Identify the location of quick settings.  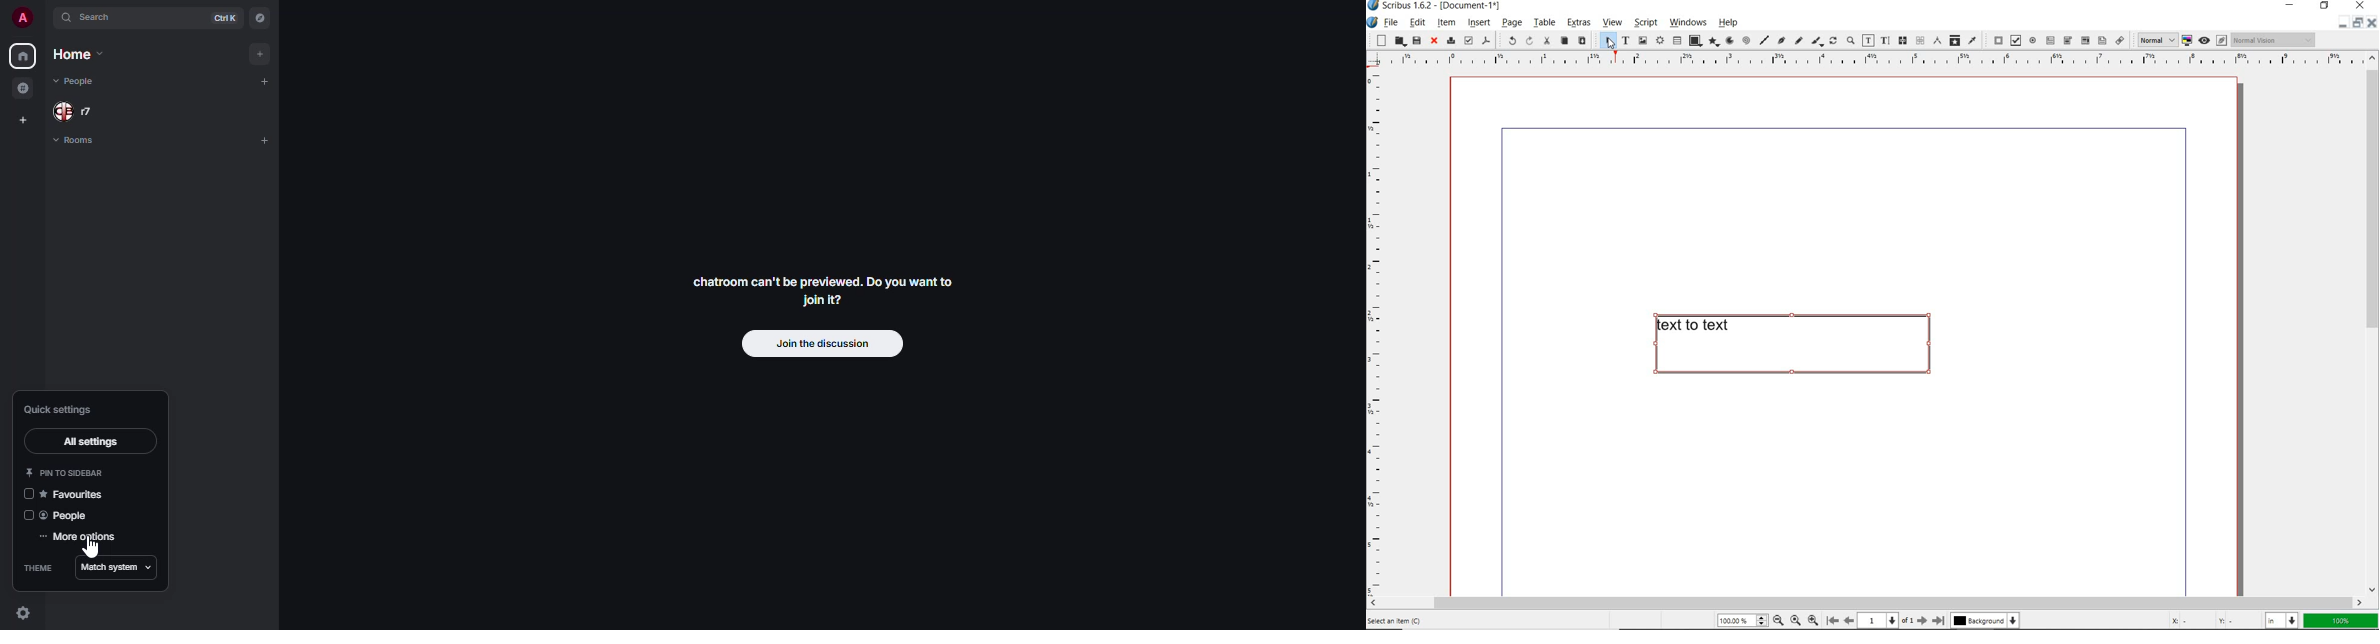
(59, 408).